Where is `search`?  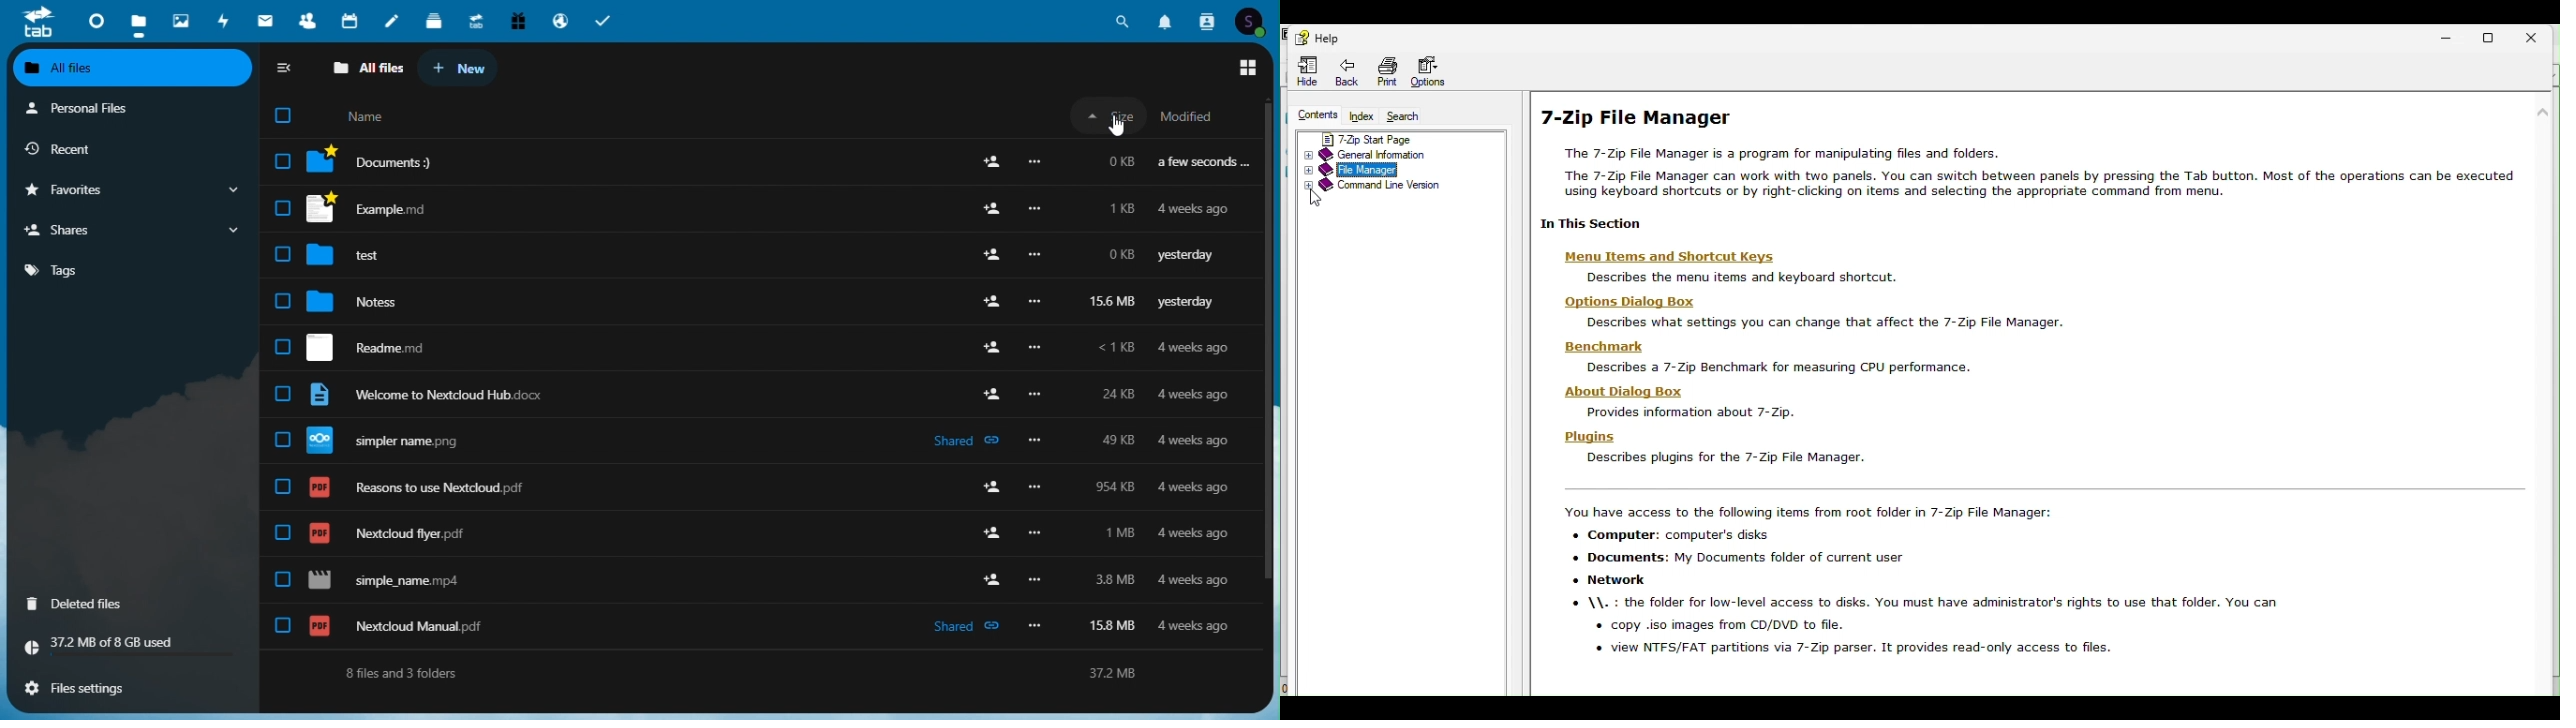
search is located at coordinates (1123, 20).